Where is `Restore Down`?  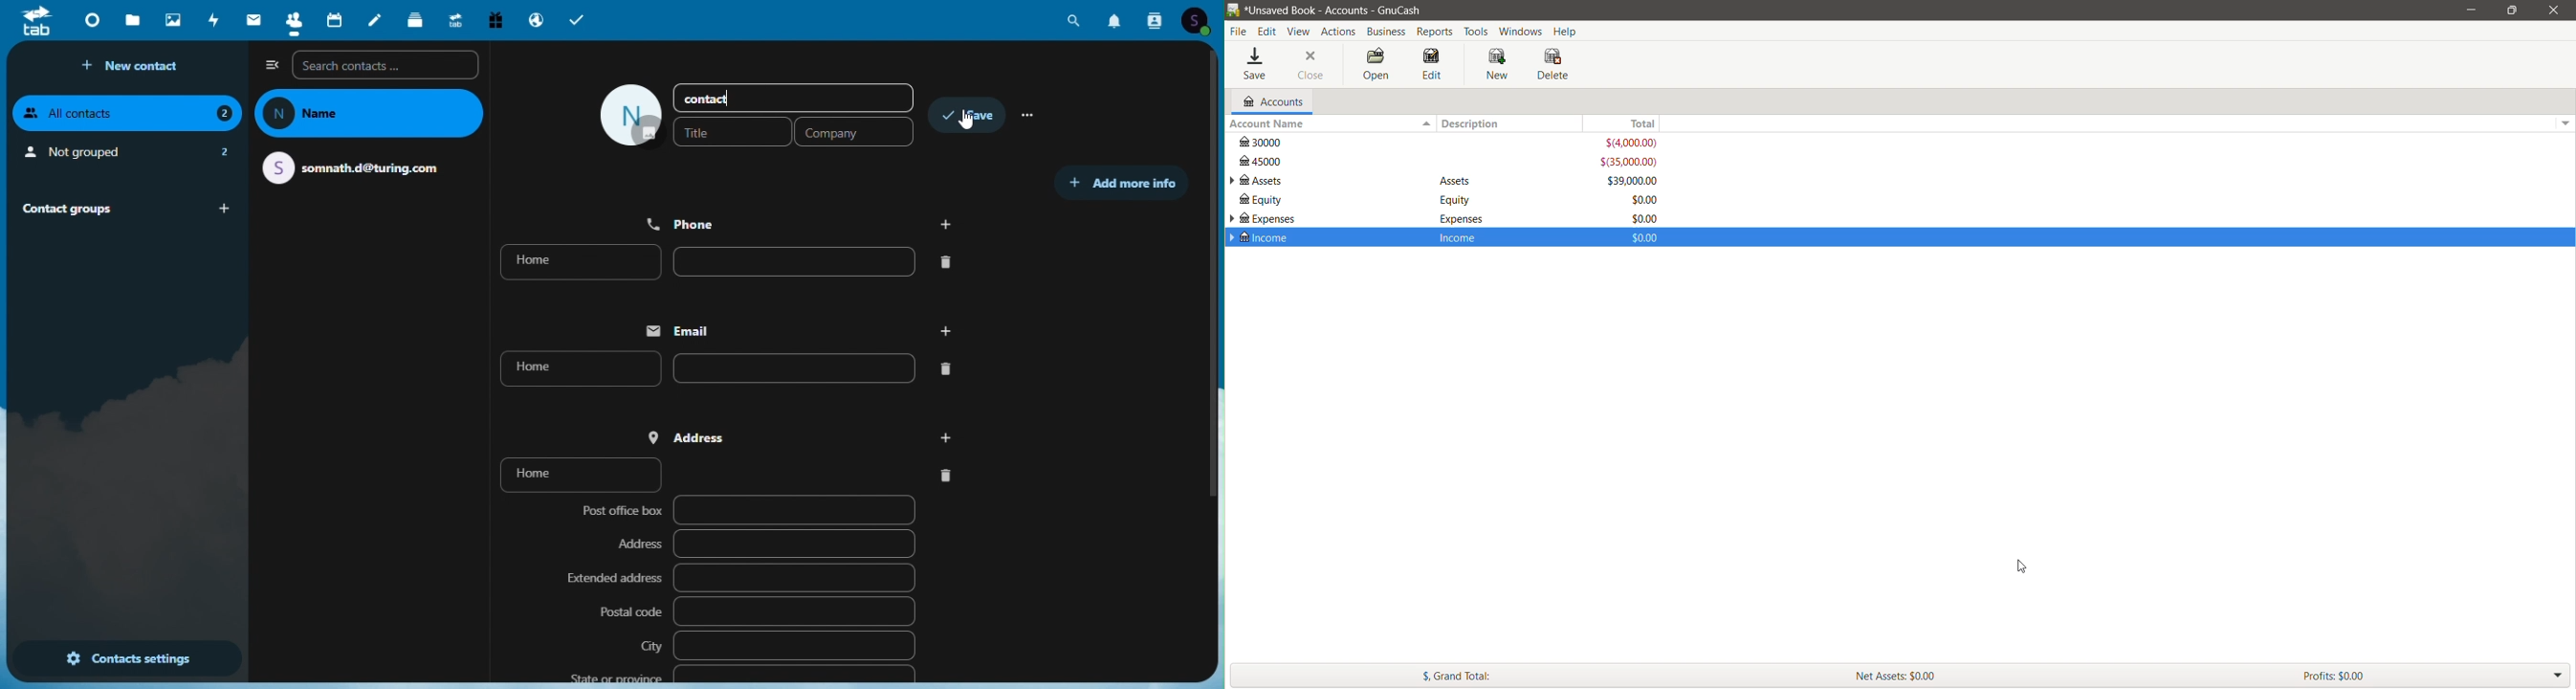
Restore Down is located at coordinates (2512, 11).